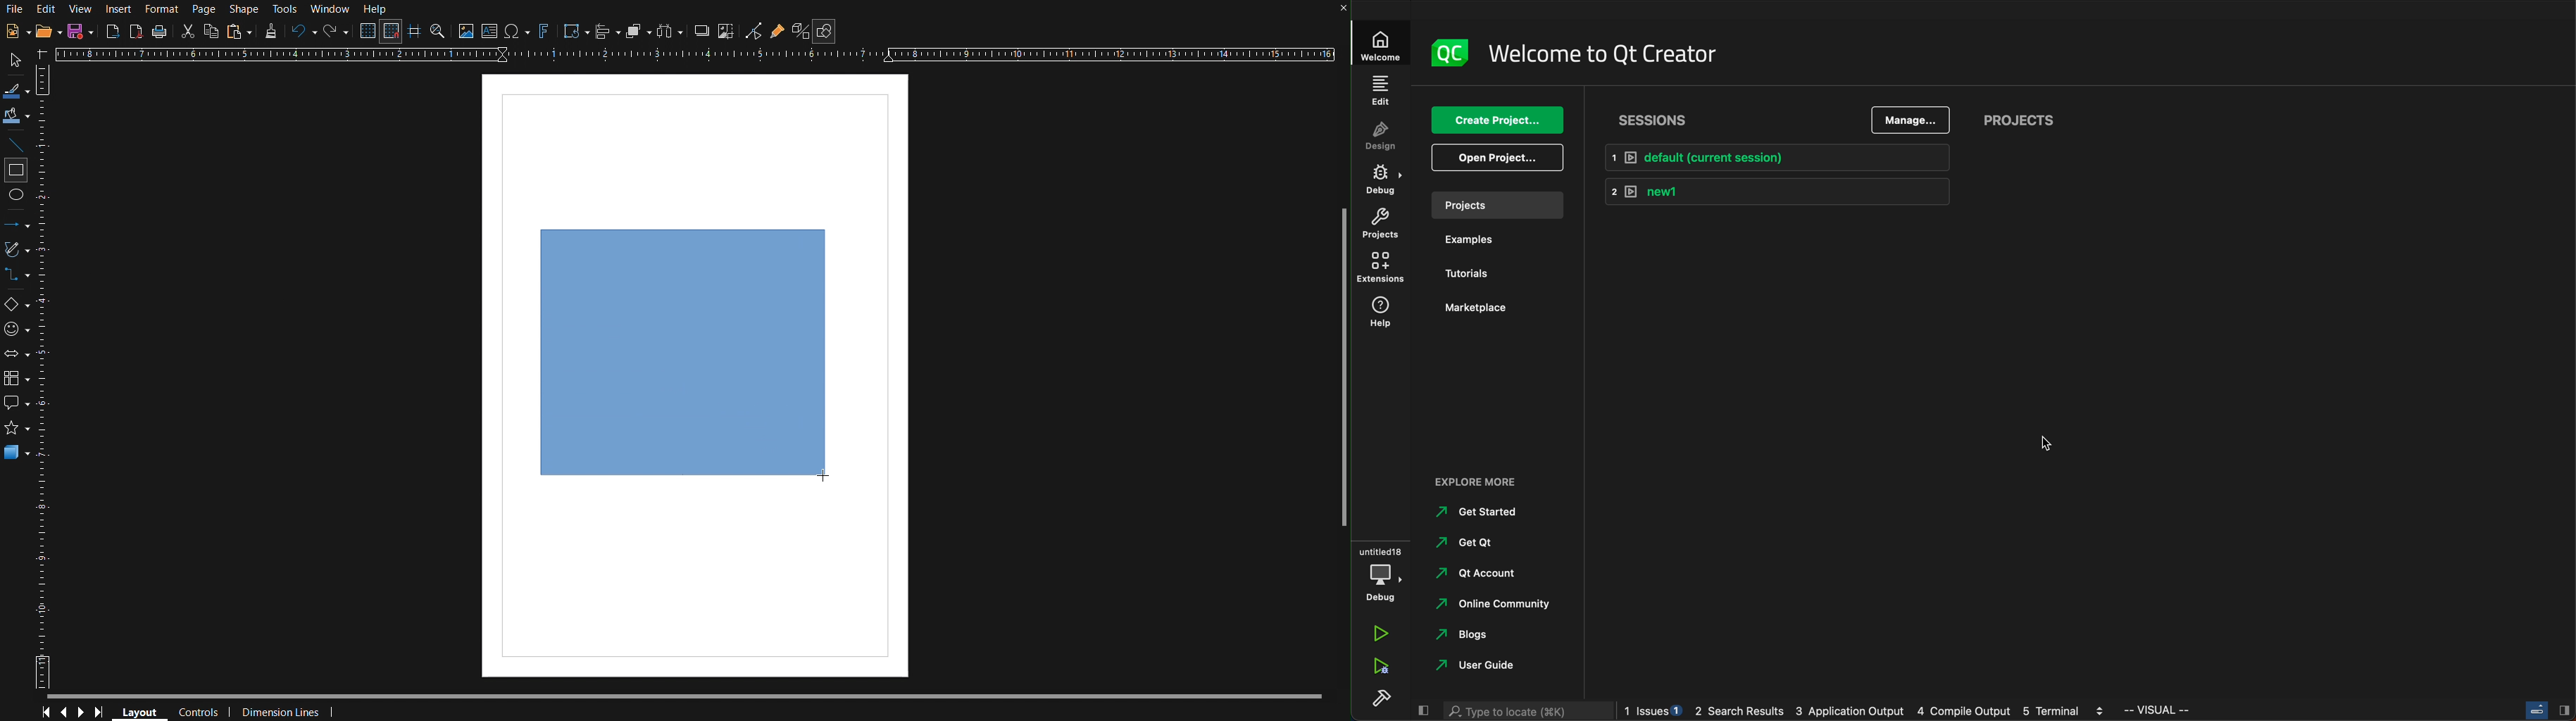  What do you see at coordinates (16, 170) in the screenshot?
I see `Rectangle` at bounding box center [16, 170].